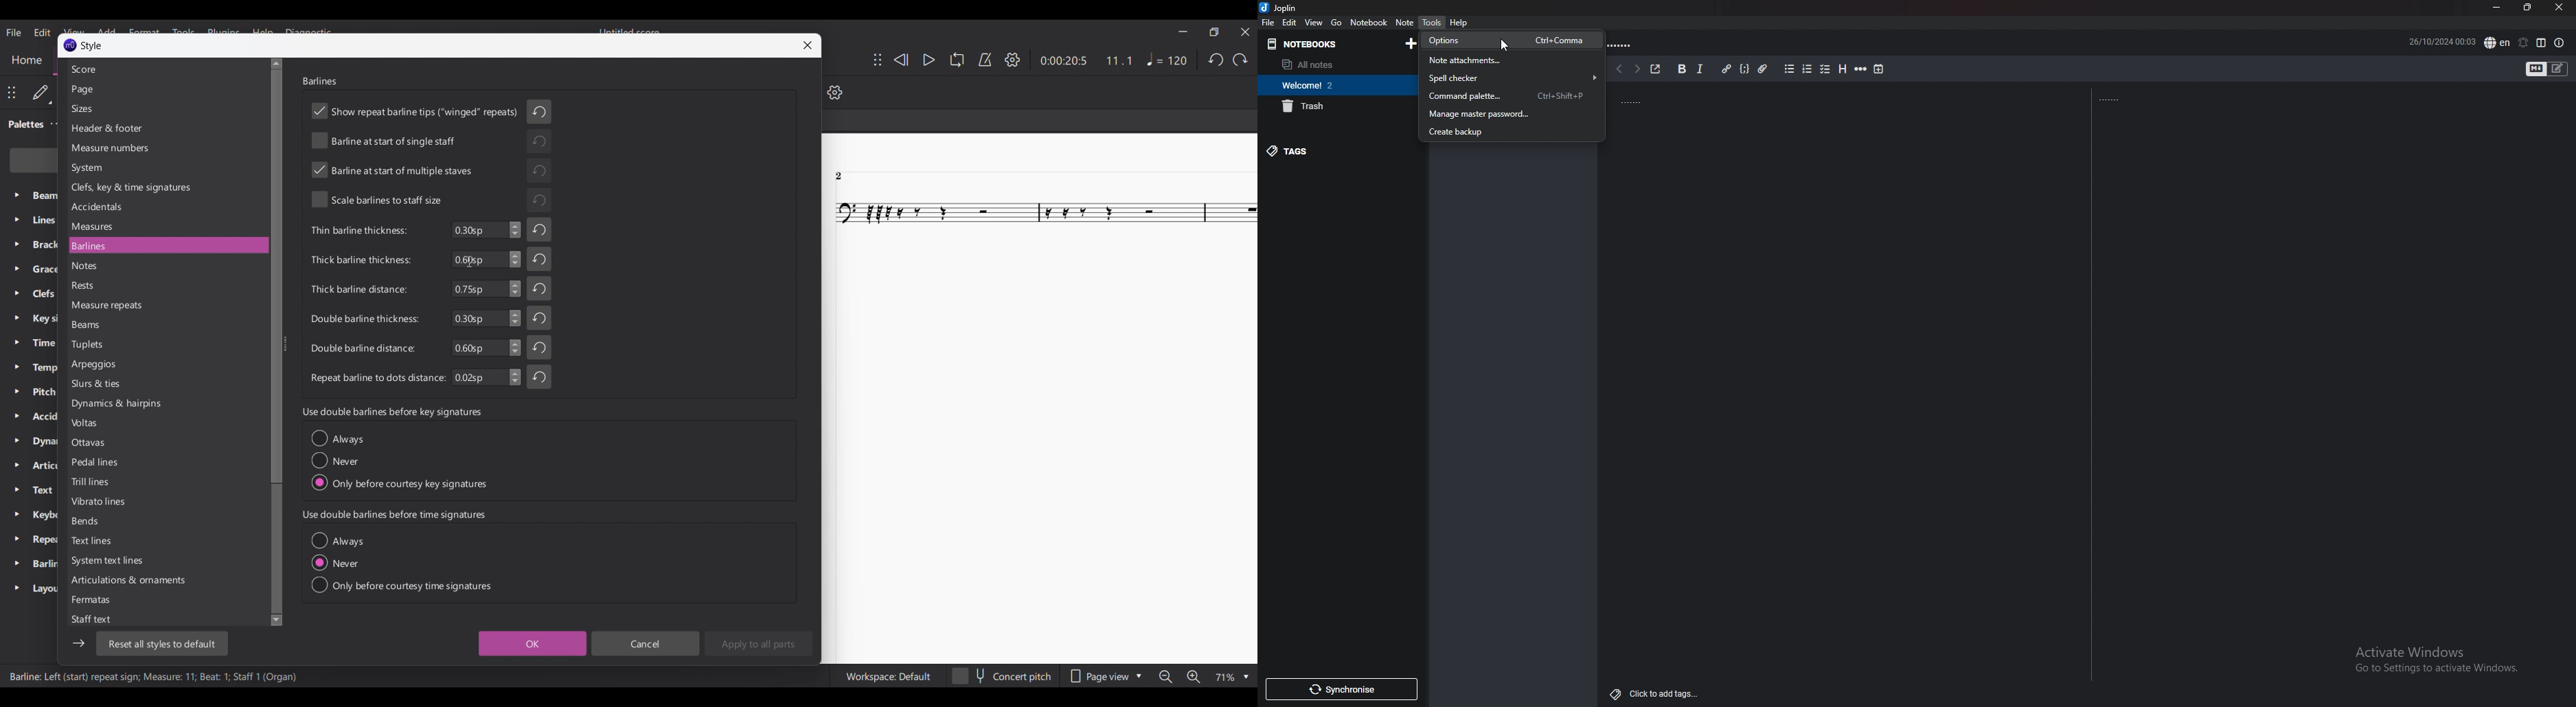 Image resolution: width=2576 pixels, height=728 pixels. What do you see at coordinates (1336, 22) in the screenshot?
I see `go` at bounding box center [1336, 22].